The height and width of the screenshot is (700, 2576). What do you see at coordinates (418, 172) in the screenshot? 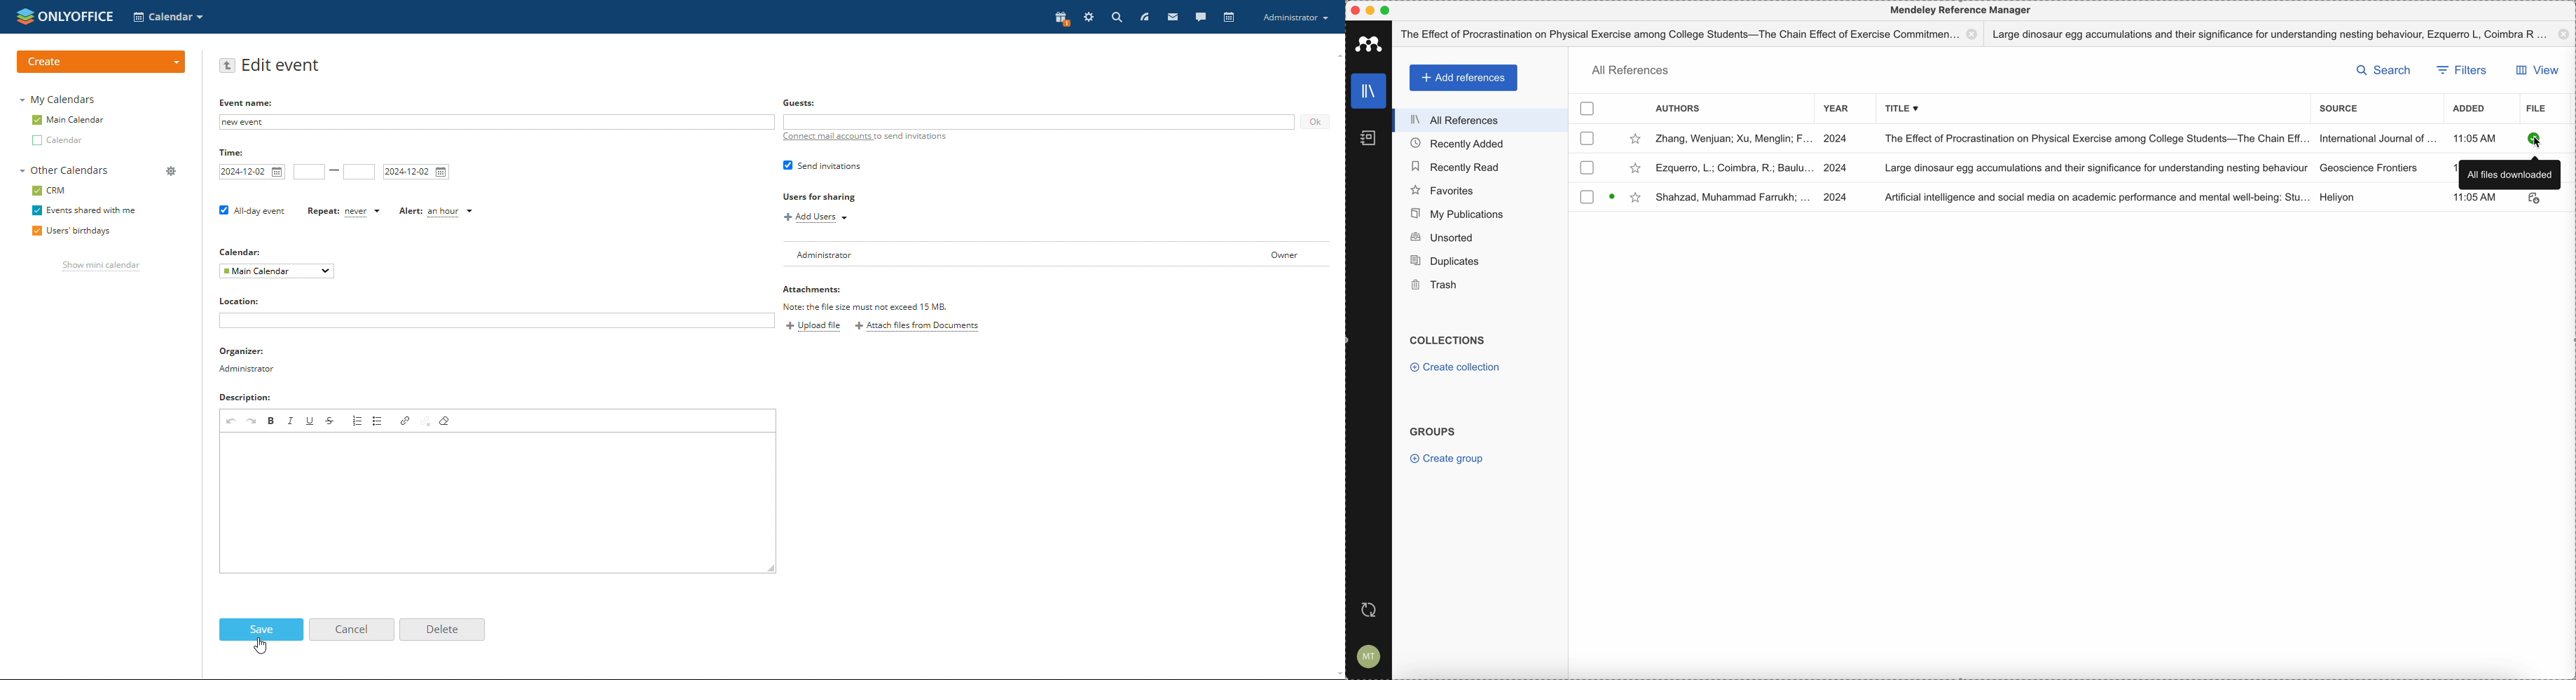
I see `end date` at bounding box center [418, 172].